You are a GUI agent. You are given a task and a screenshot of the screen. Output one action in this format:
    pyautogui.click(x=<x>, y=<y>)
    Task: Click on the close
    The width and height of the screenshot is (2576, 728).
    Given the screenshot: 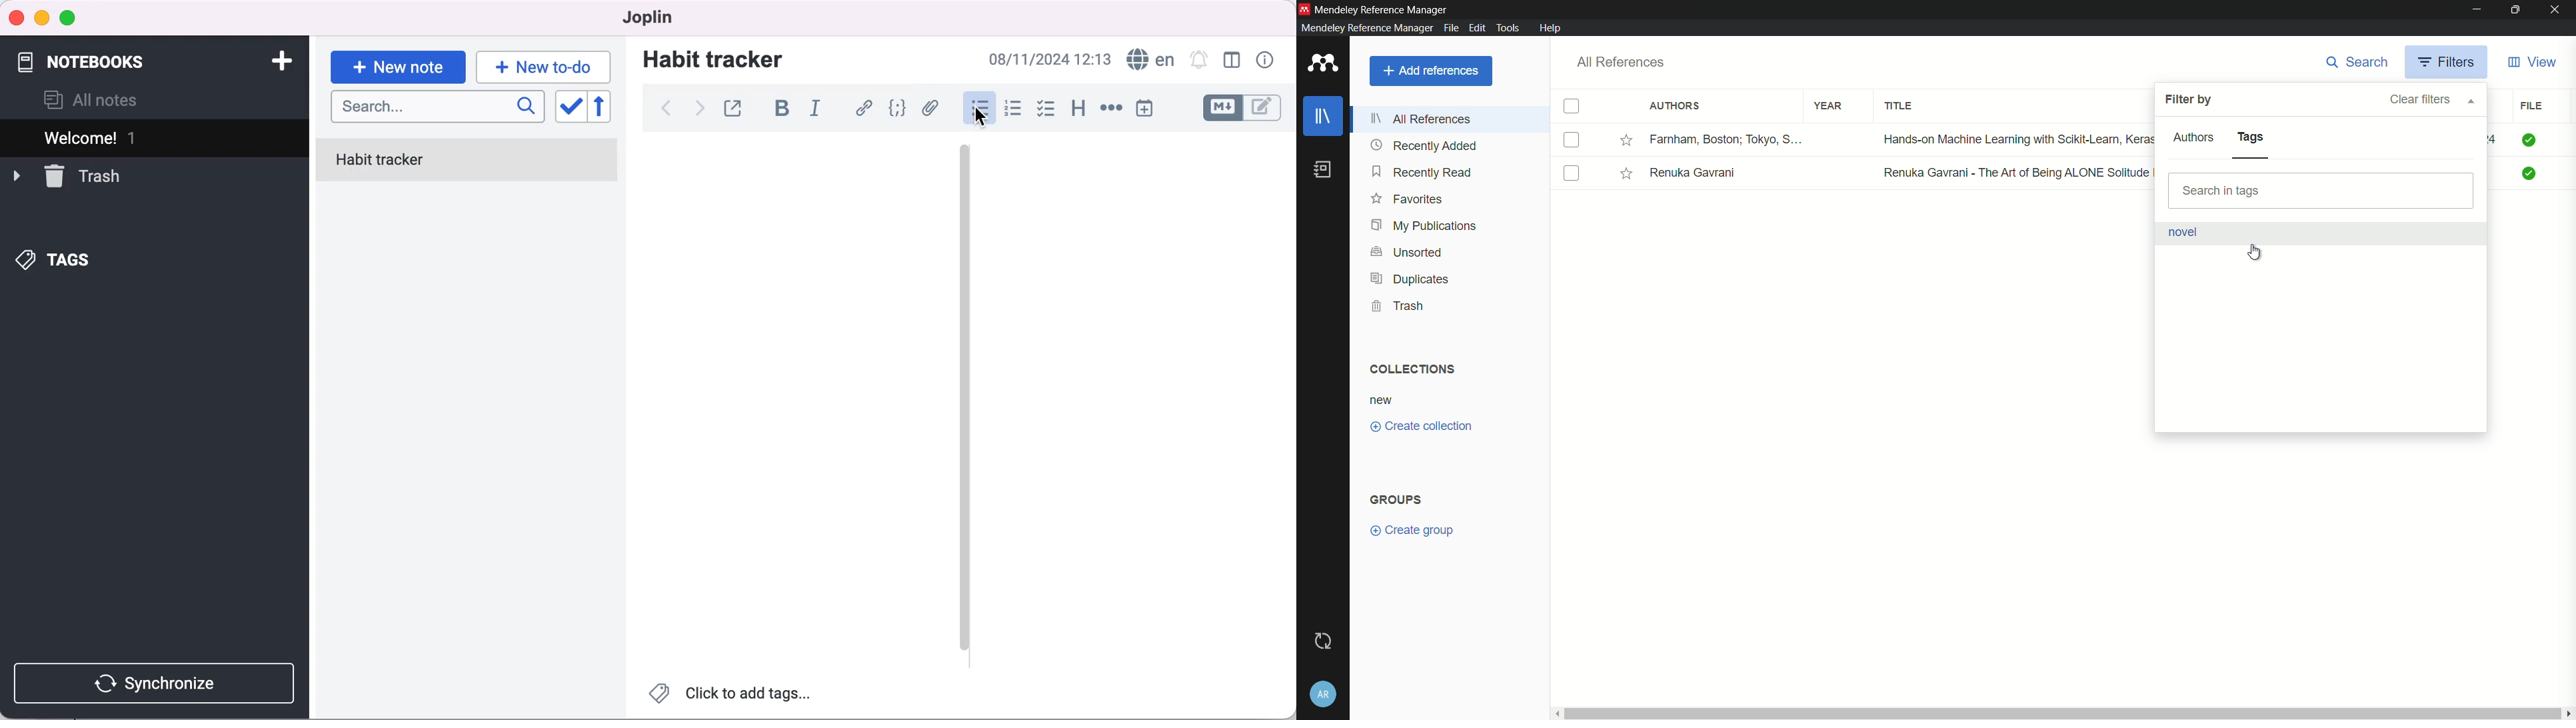 What is the action you would take?
    pyautogui.click(x=17, y=17)
    